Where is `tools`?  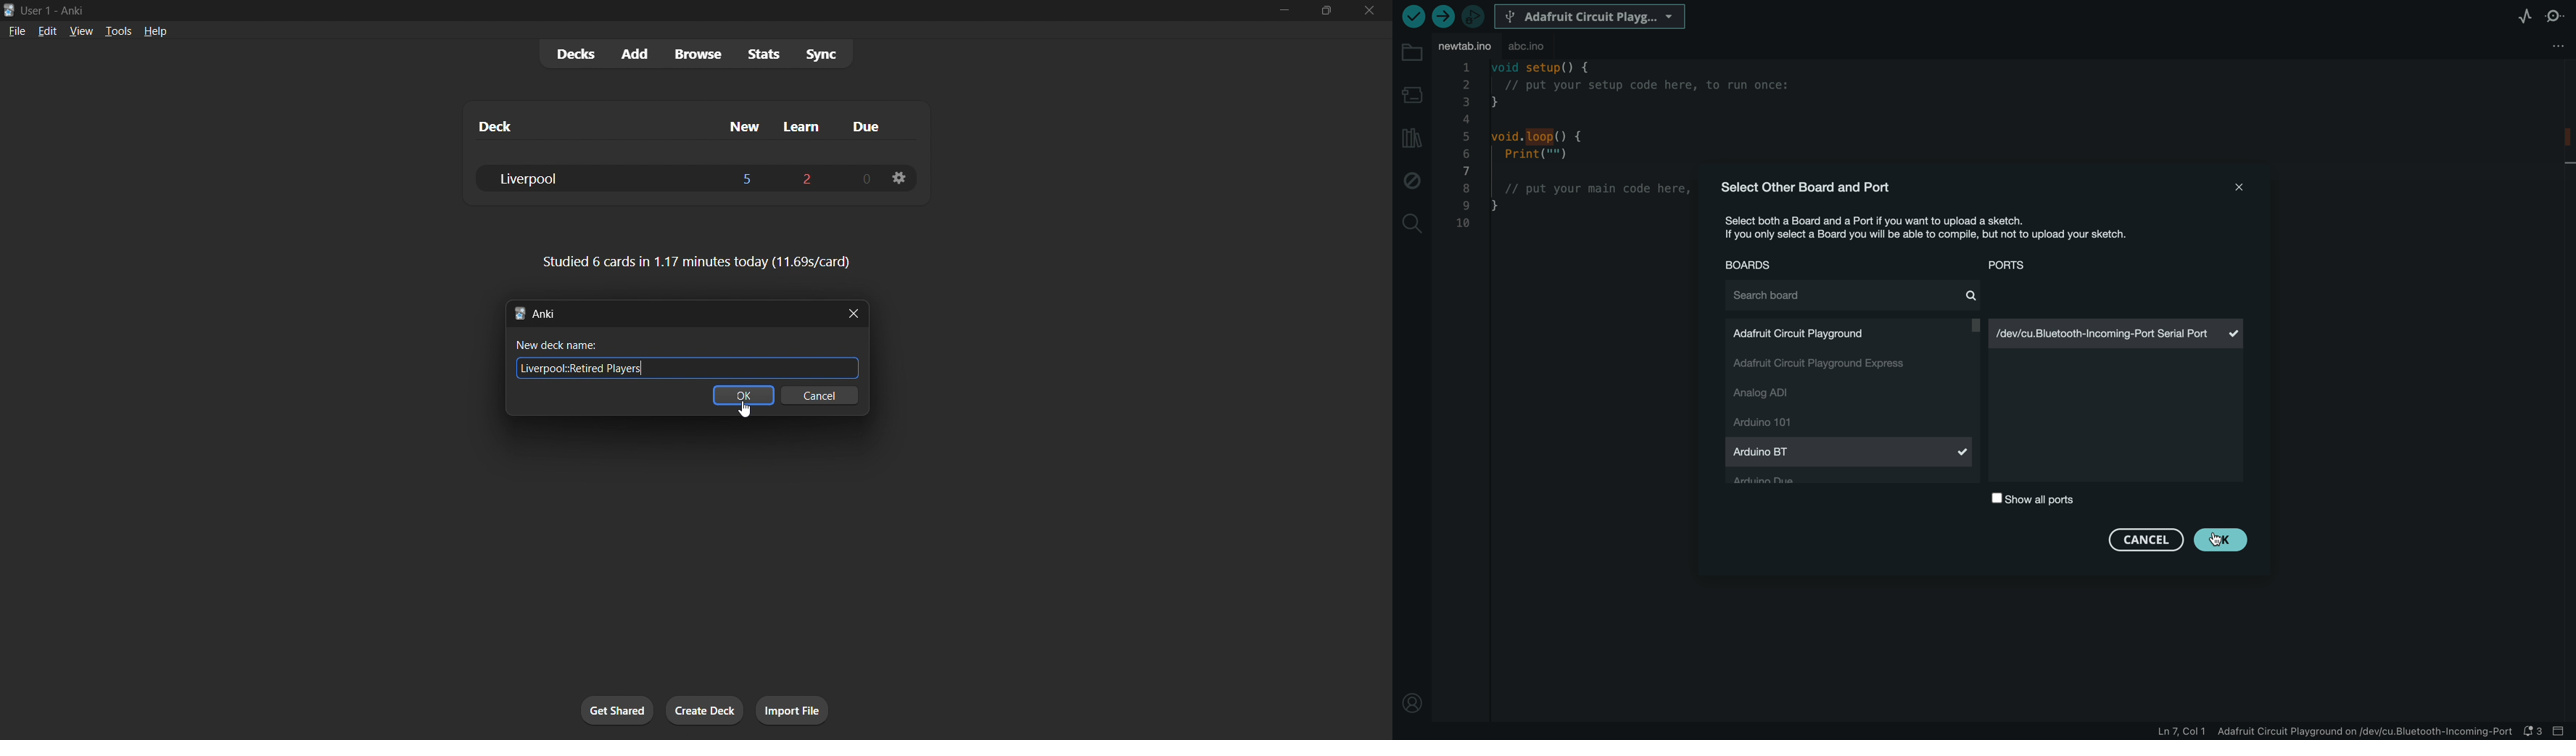
tools is located at coordinates (120, 31).